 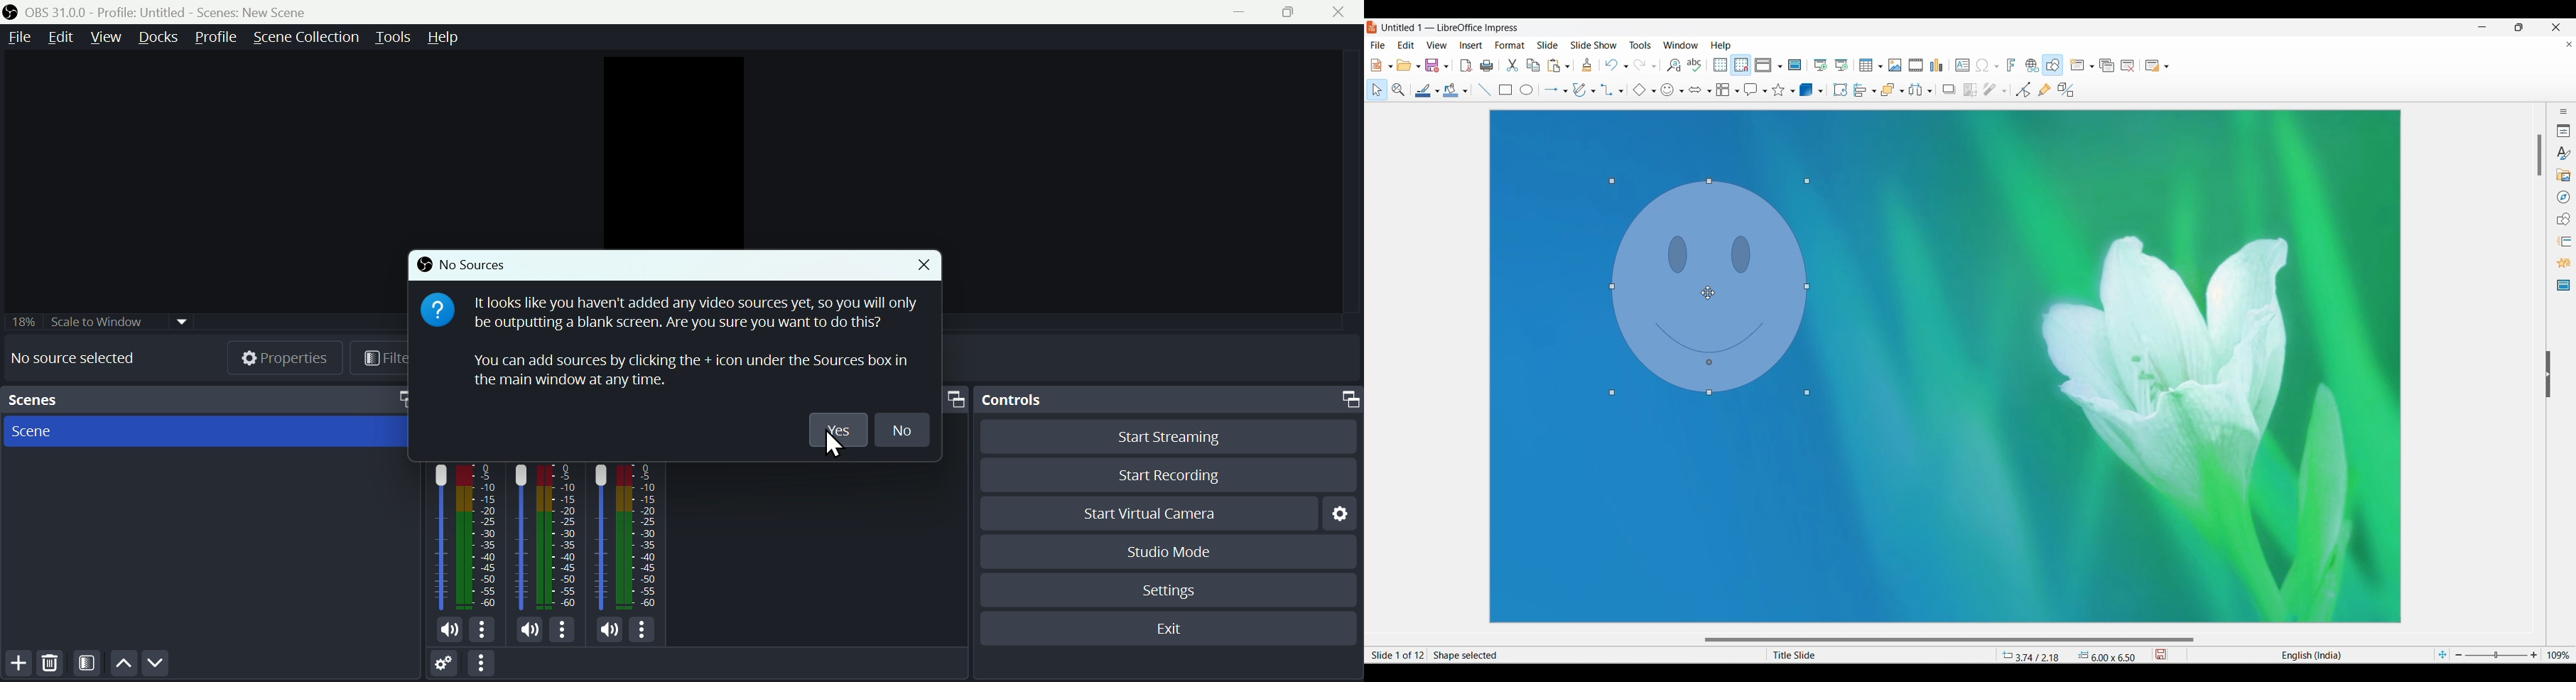 What do you see at coordinates (2559, 654) in the screenshot?
I see `109%` at bounding box center [2559, 654].